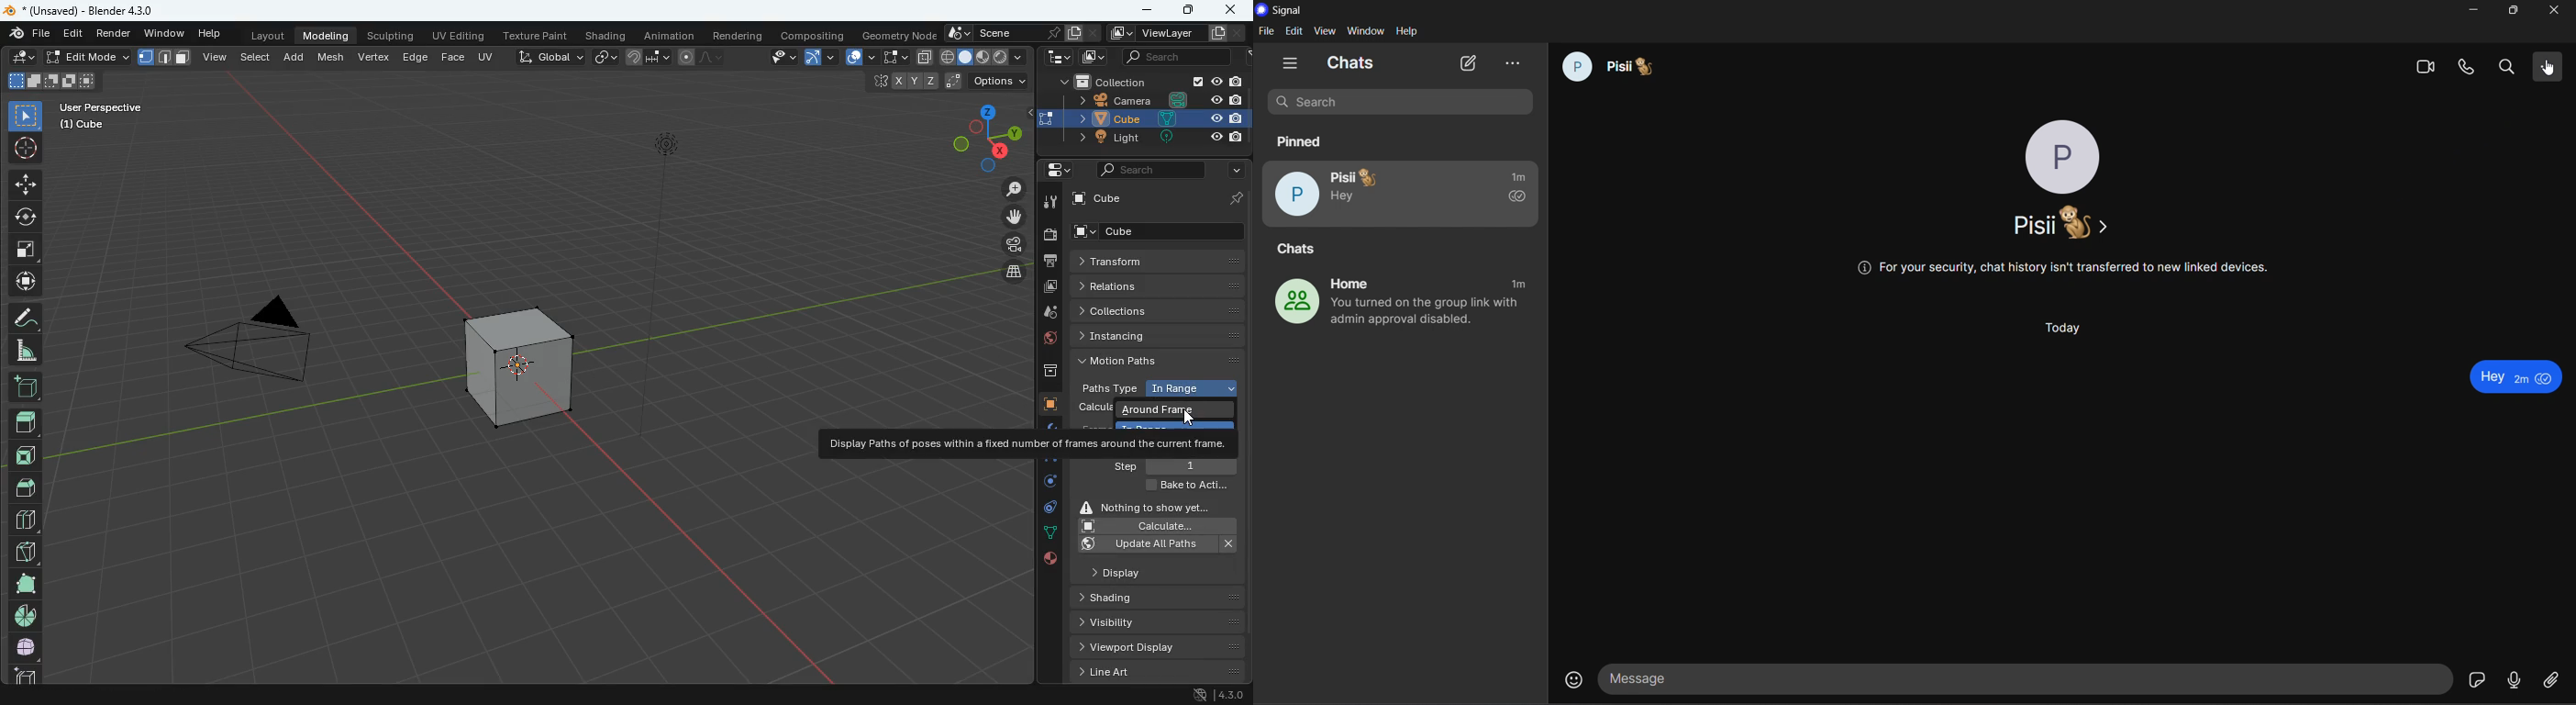  What do you see at coordinates (977, 137) in the screenshot?
I see `dimension` at bounding box center [977, 137].